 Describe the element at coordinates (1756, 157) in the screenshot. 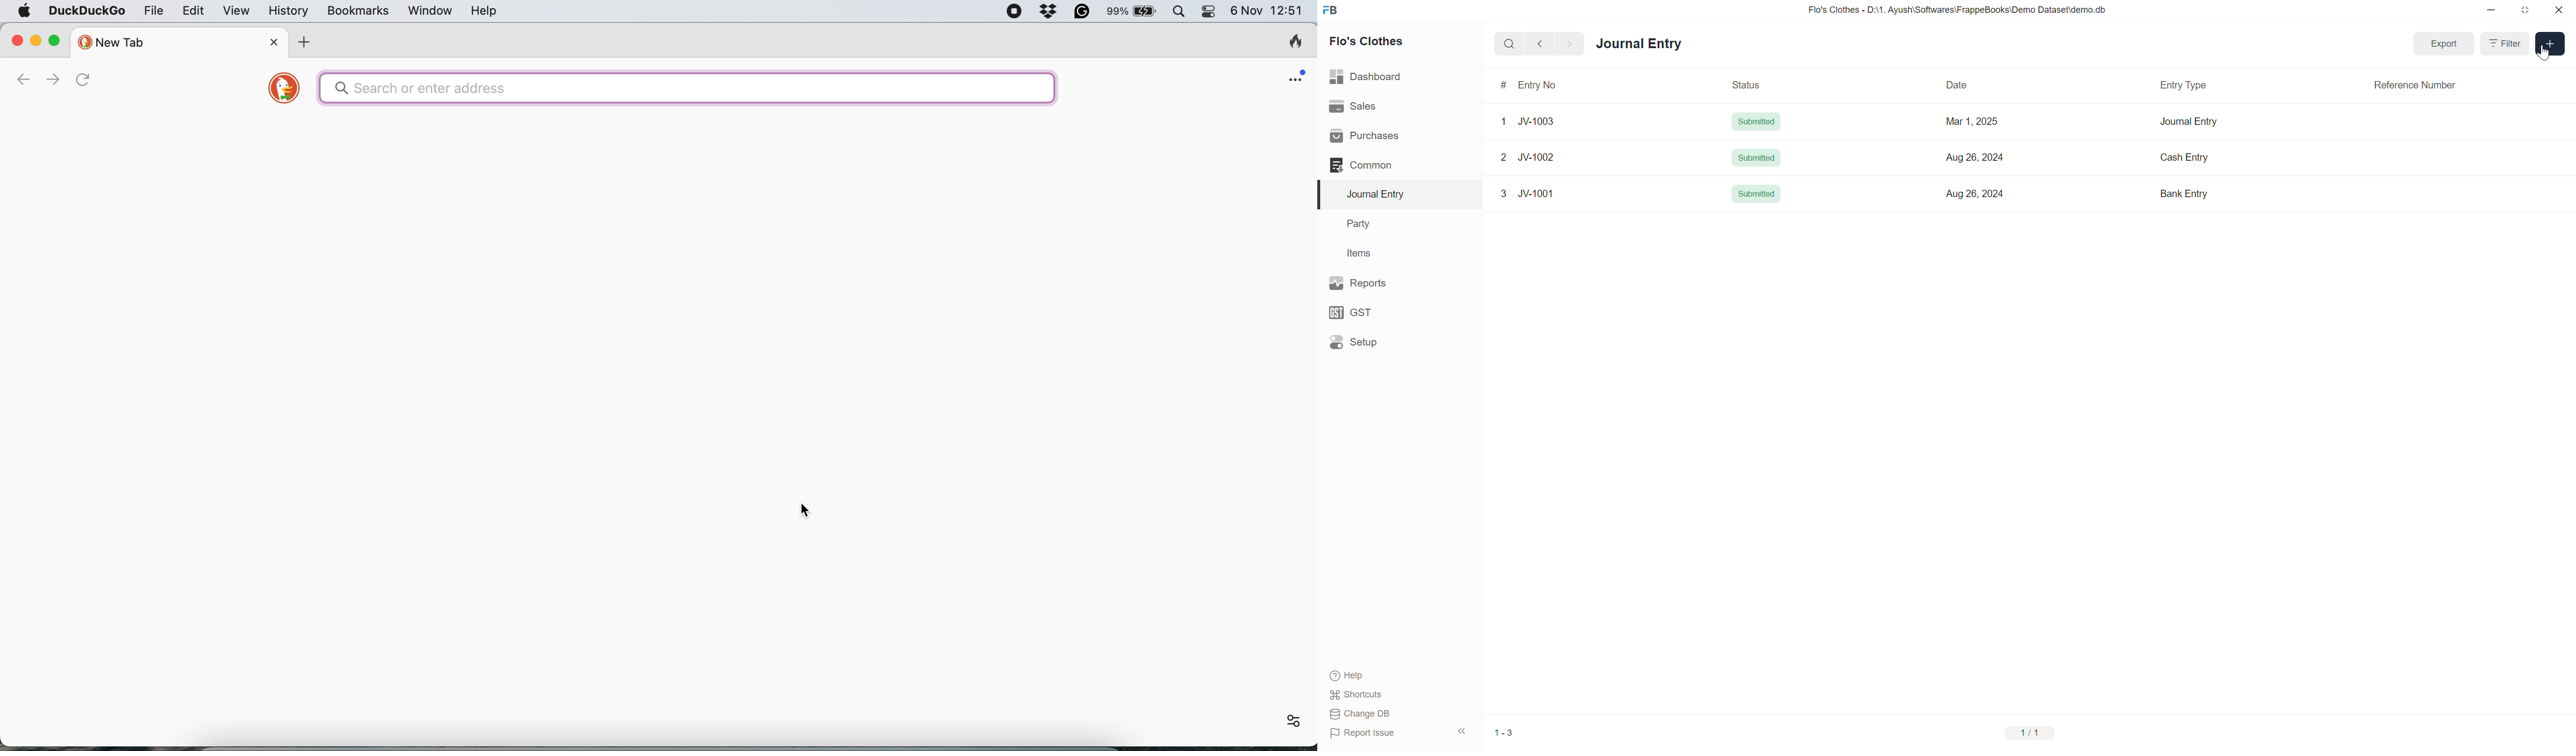

I see `Submitted` at that location.